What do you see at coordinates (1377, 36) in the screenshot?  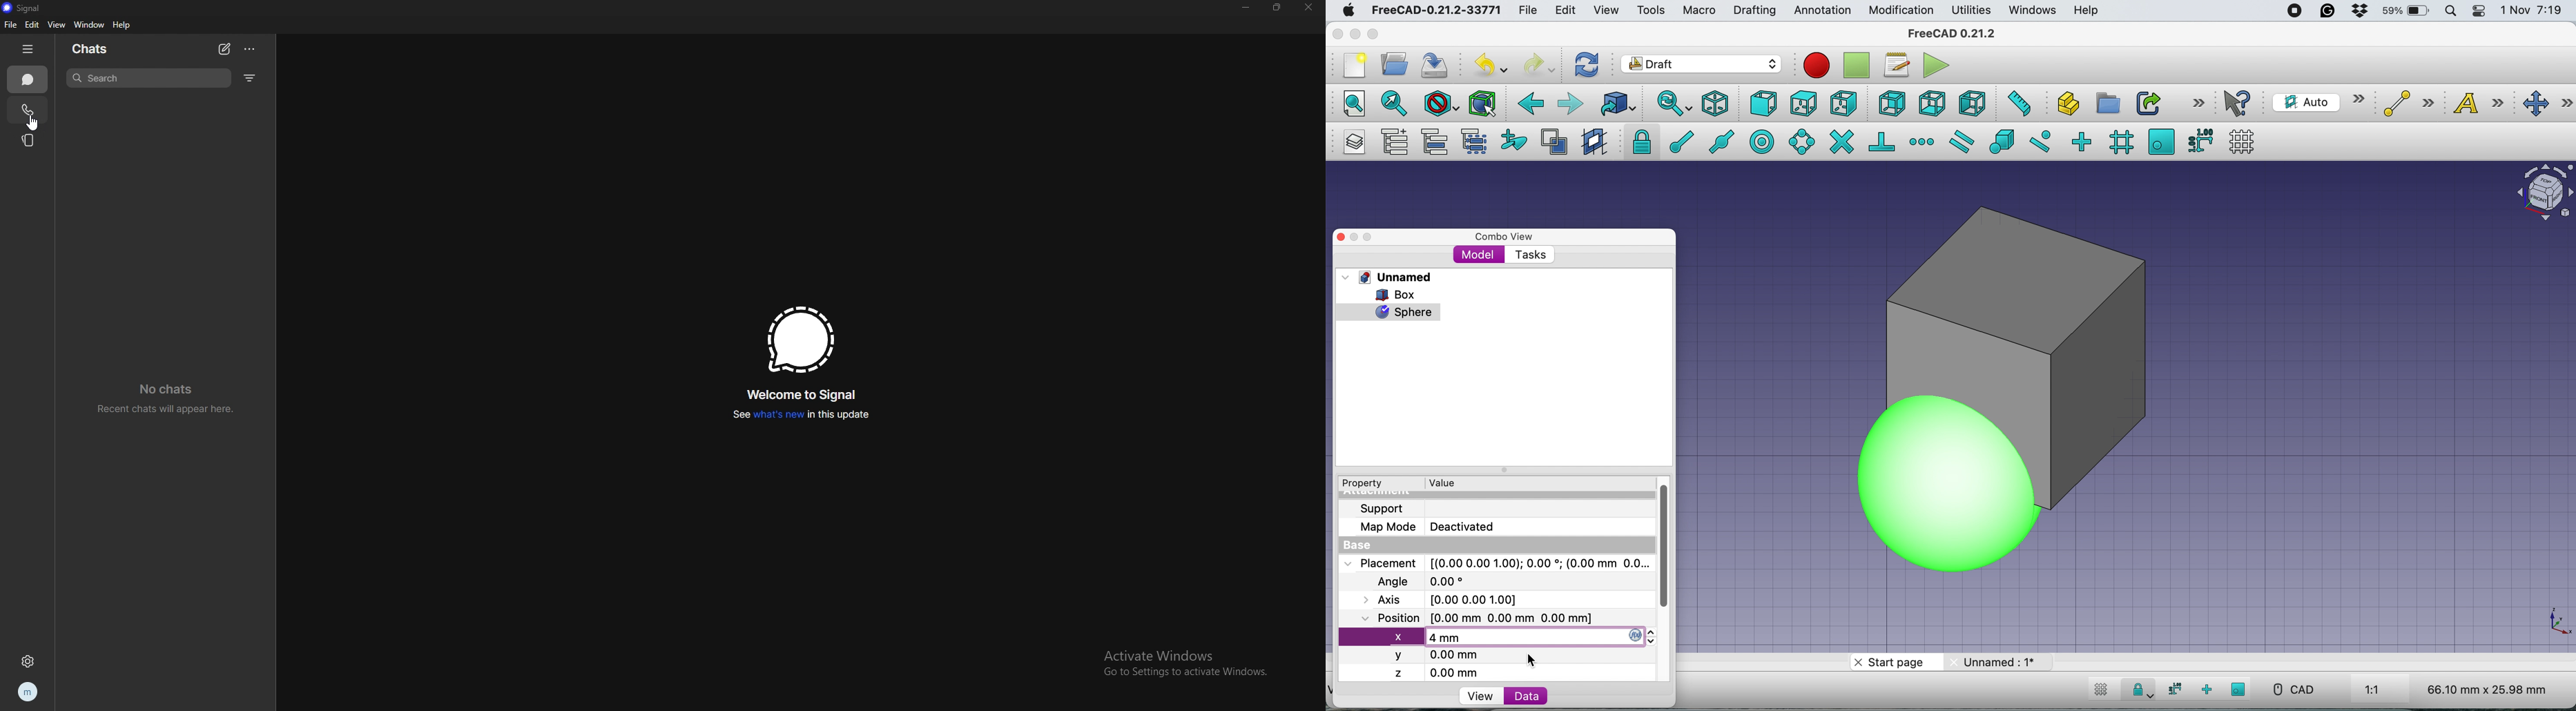 I see `maximise` at bounding box center [1377, 36].